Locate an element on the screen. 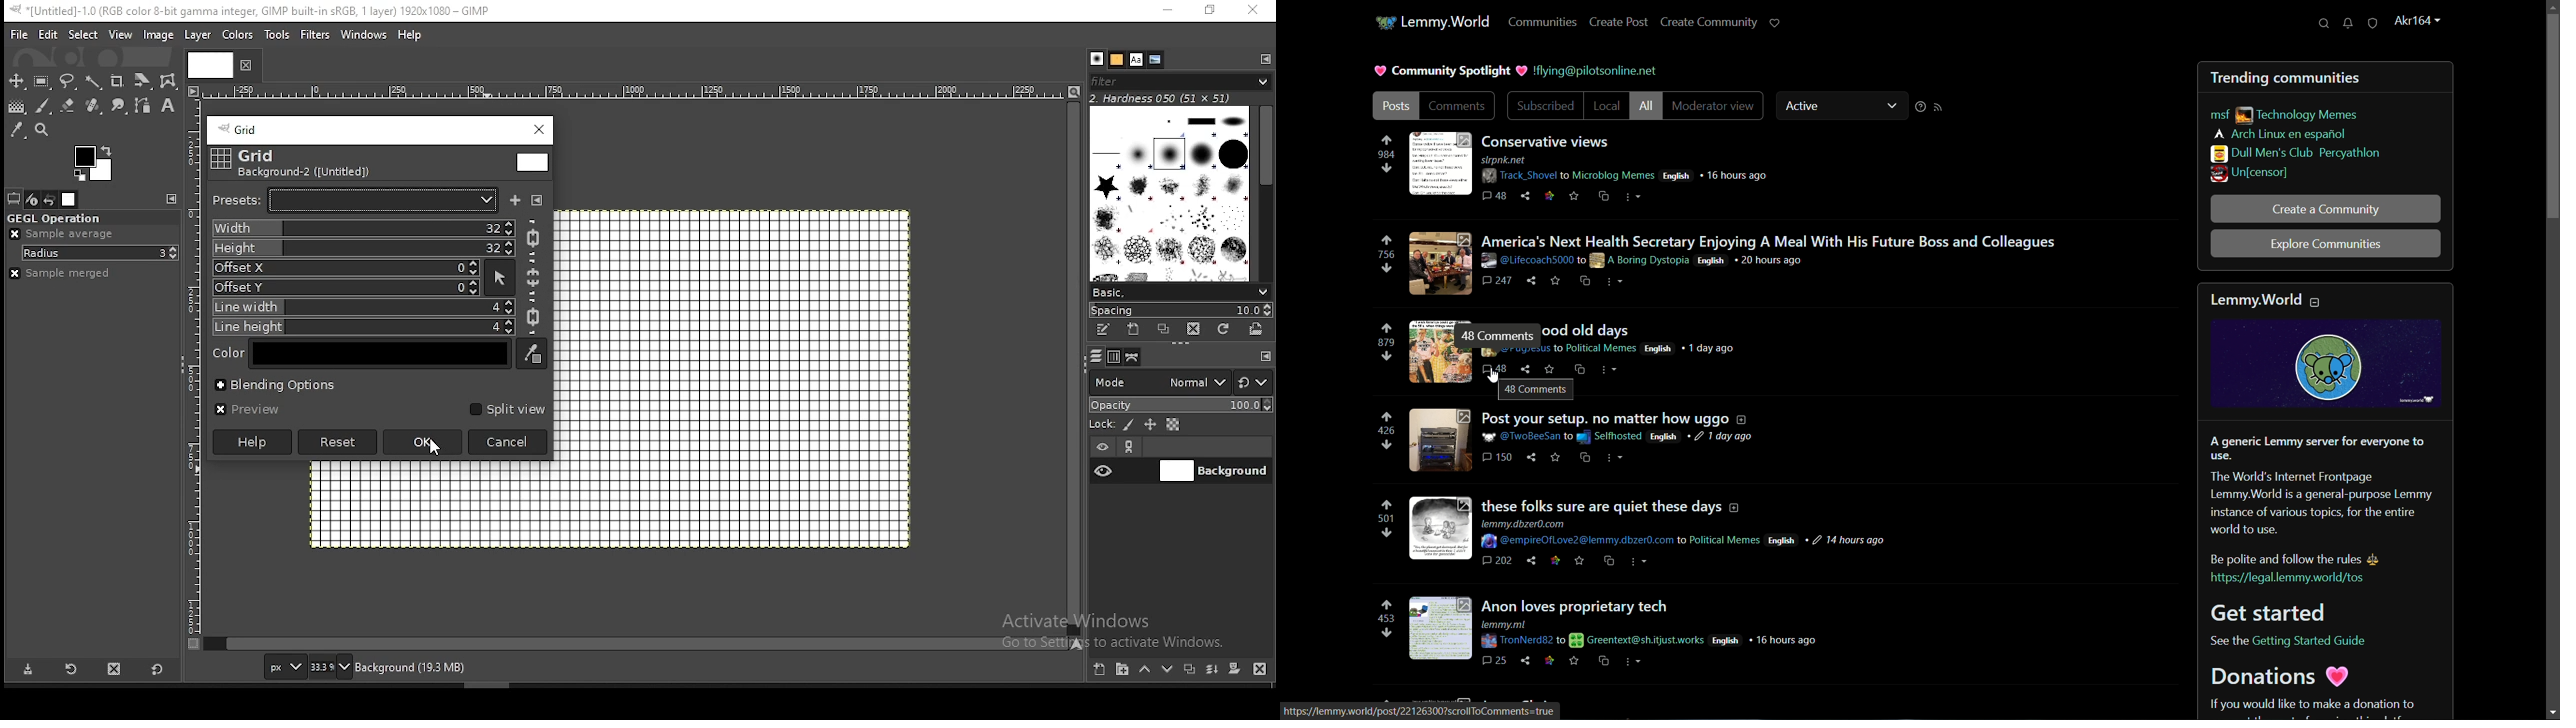 Image resolution: width=2576 pixels, height=728 pixels. radius is located at coordinates (101, 253).